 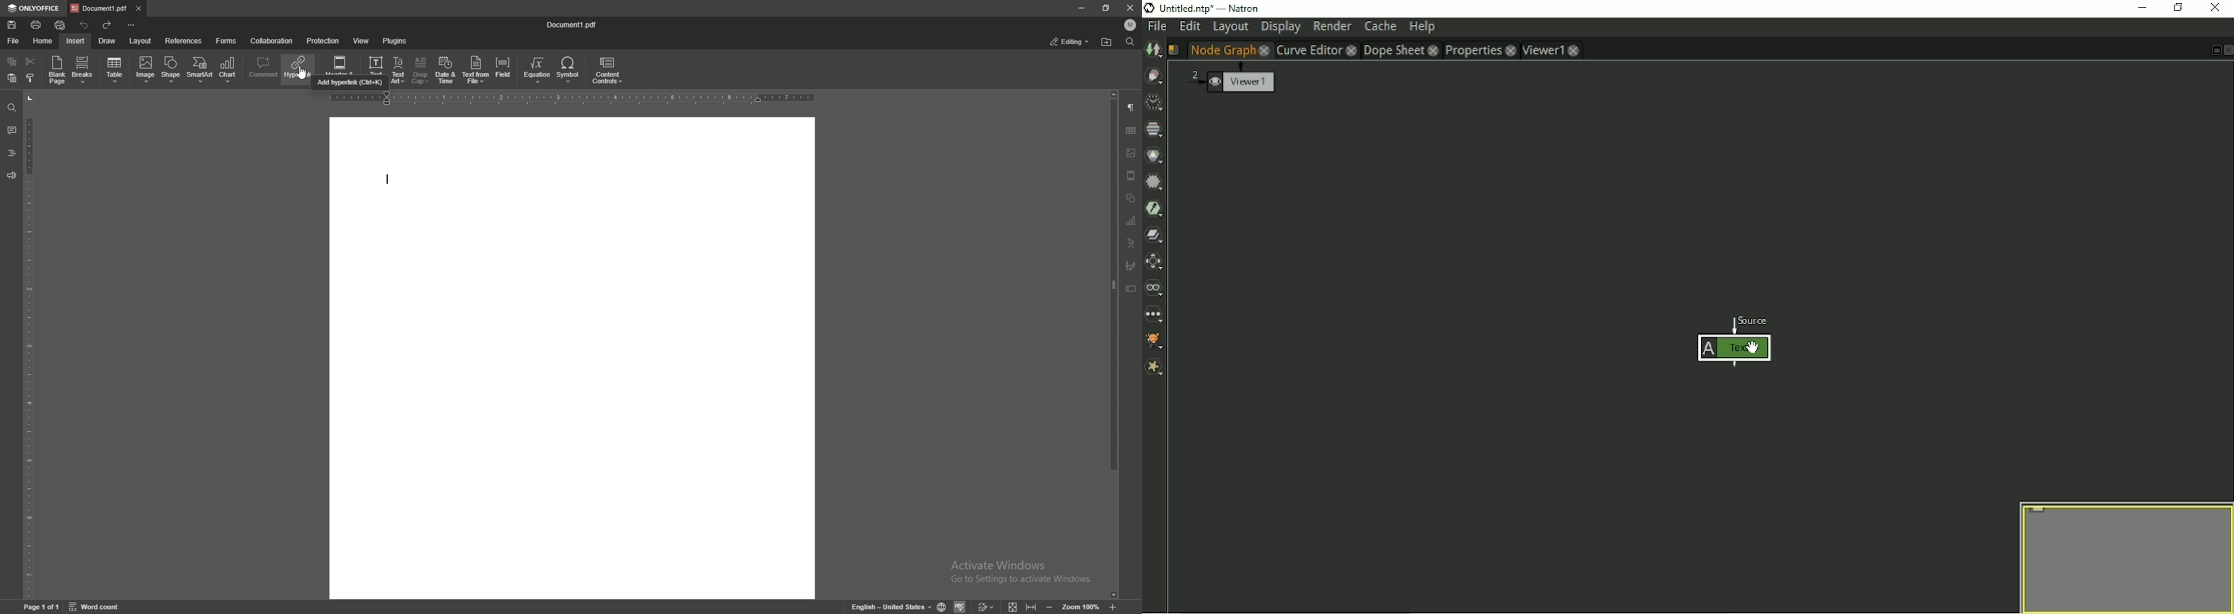 I want to click on close, so click(x=1578, y=50).